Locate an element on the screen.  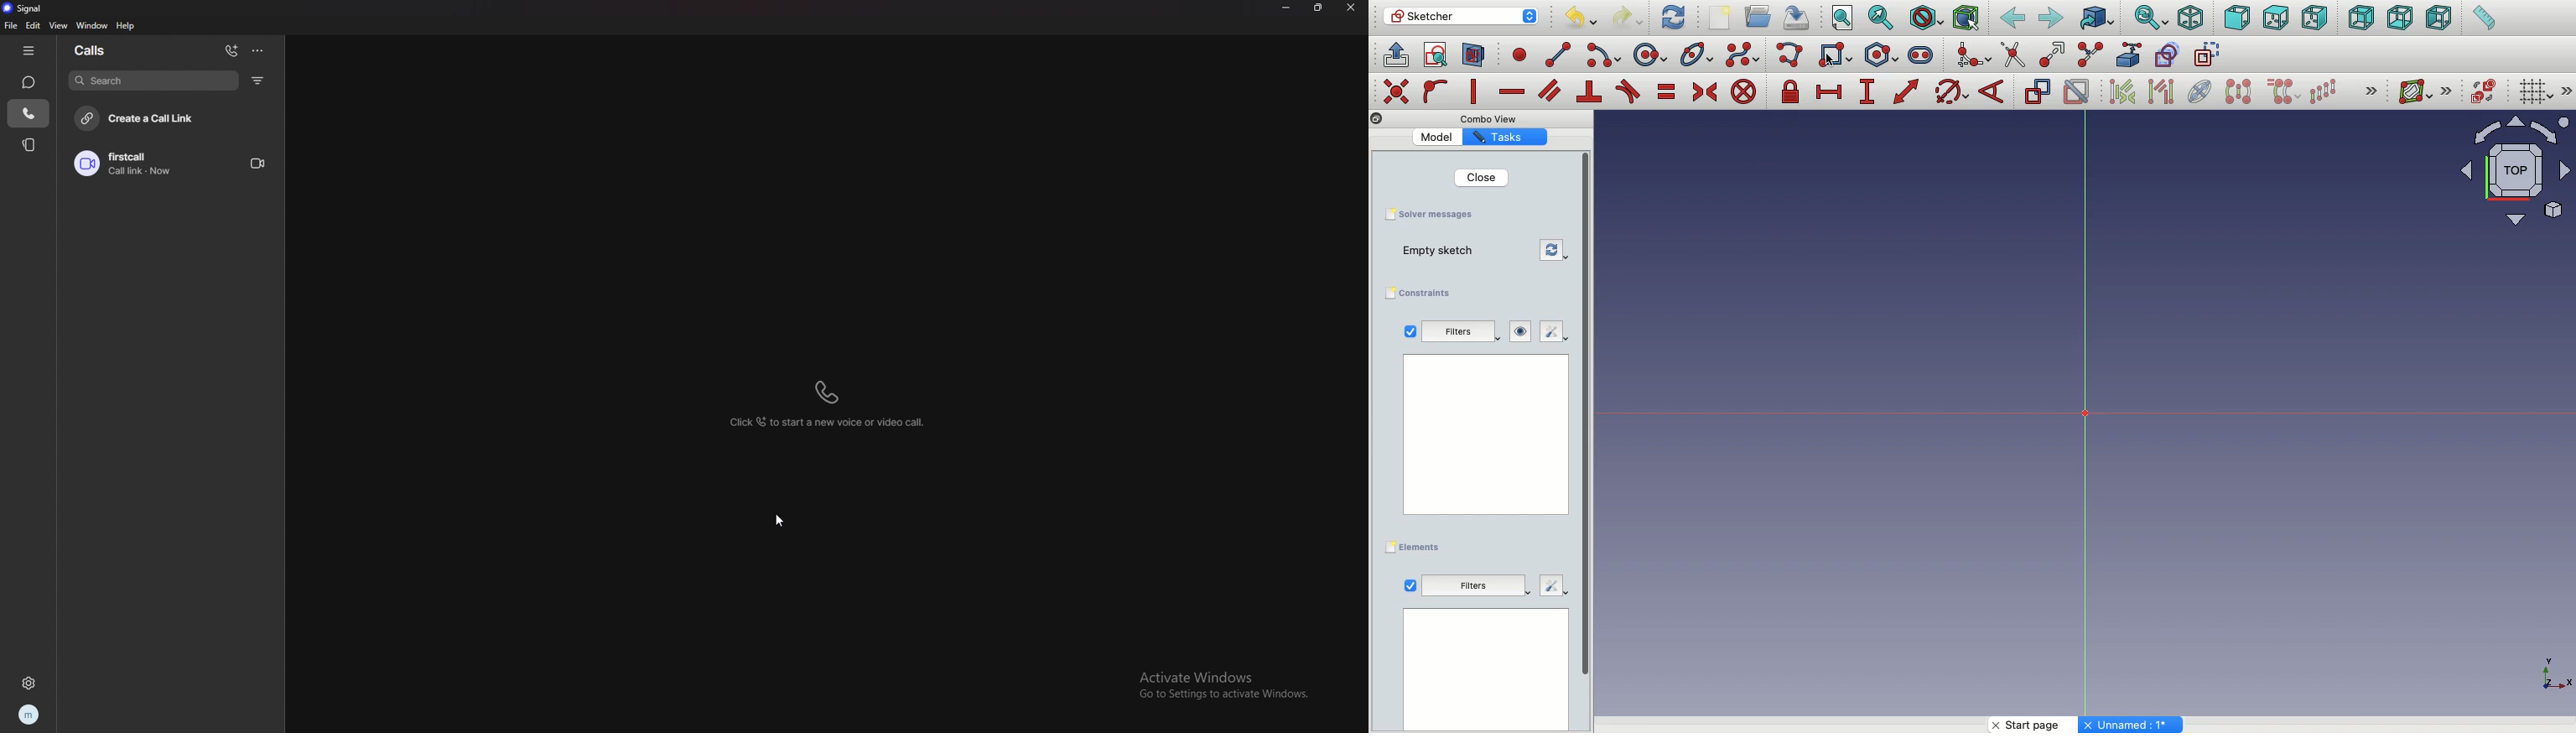
elements is located at coordinates (1415, 548).